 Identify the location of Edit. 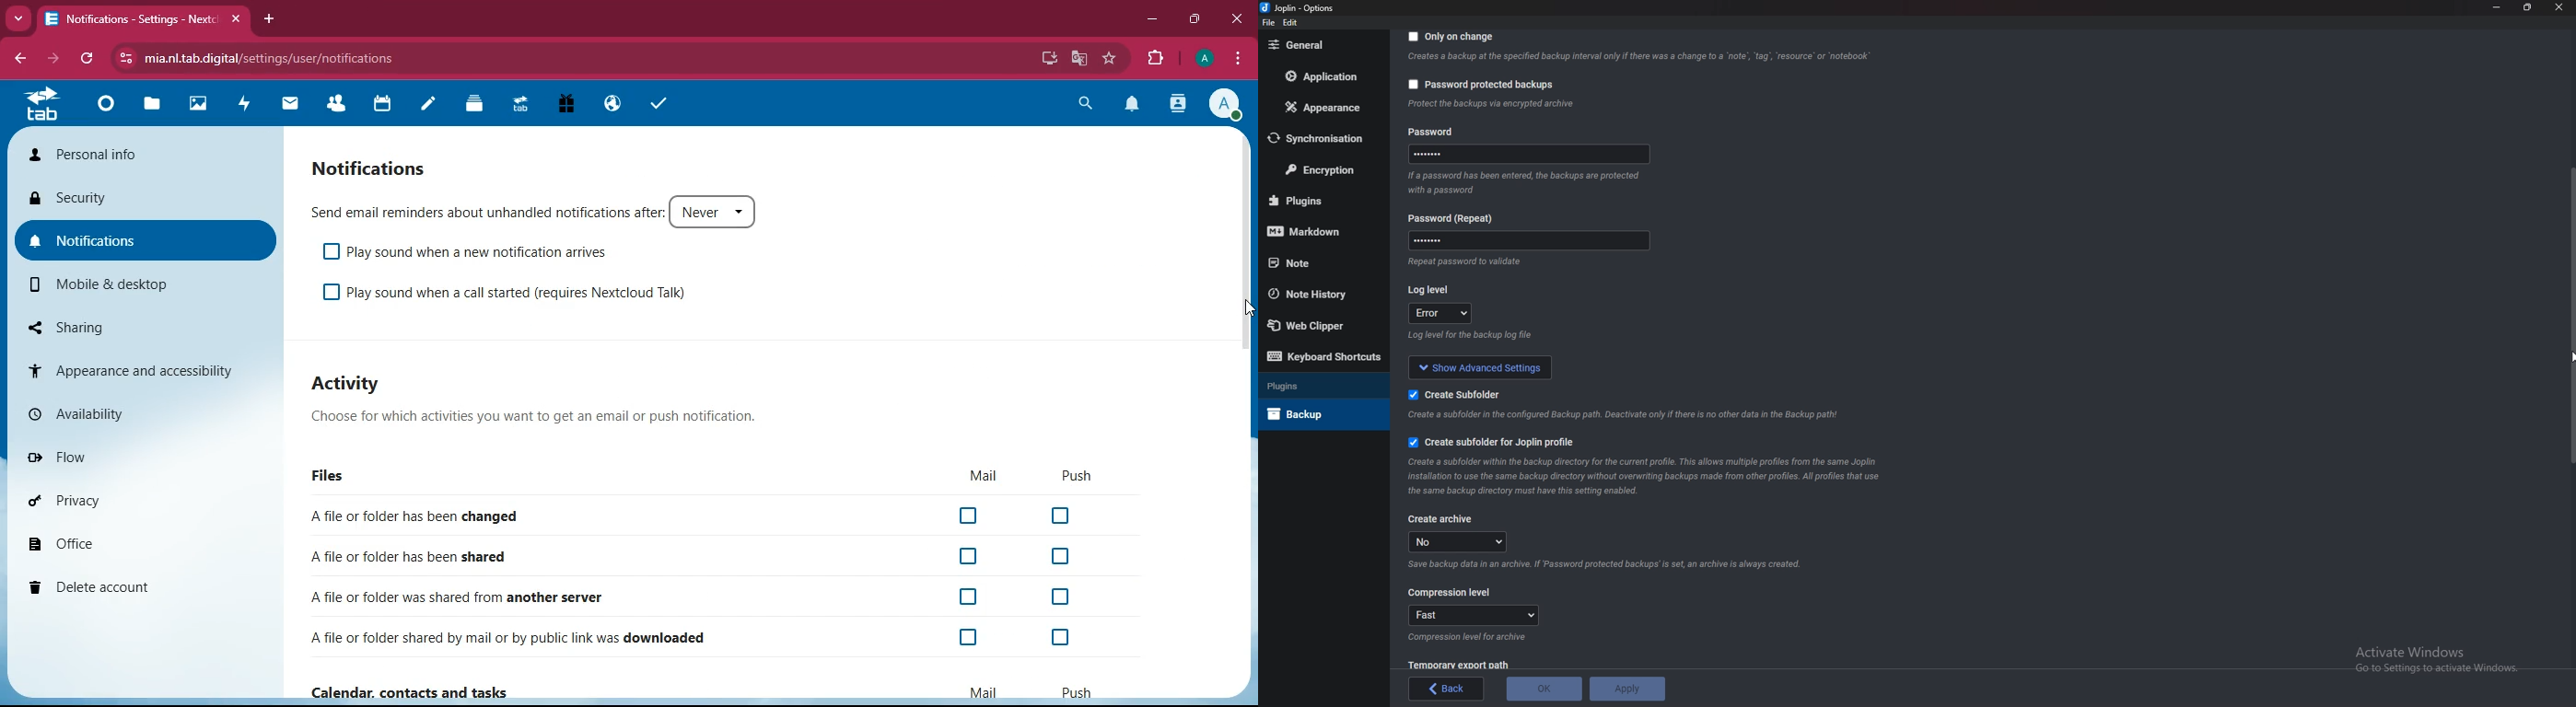
(1291, 23).